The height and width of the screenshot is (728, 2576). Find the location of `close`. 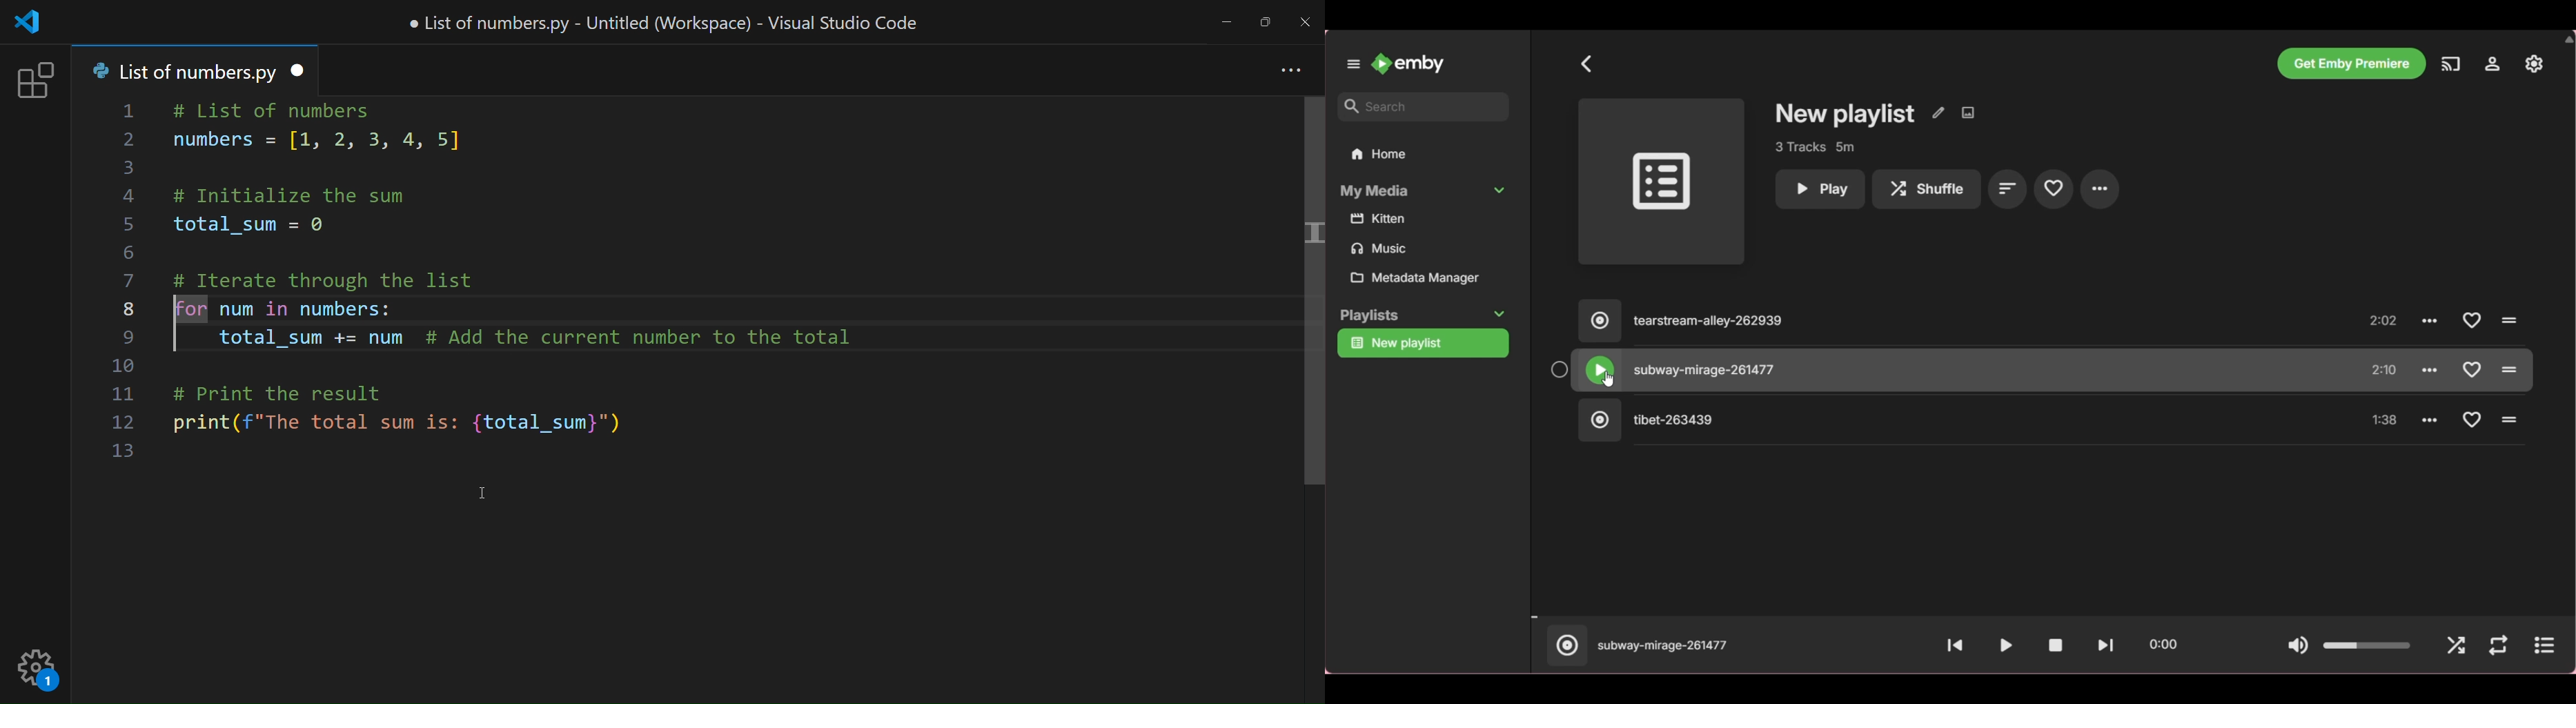

close is located at coordinates (1306, 21).